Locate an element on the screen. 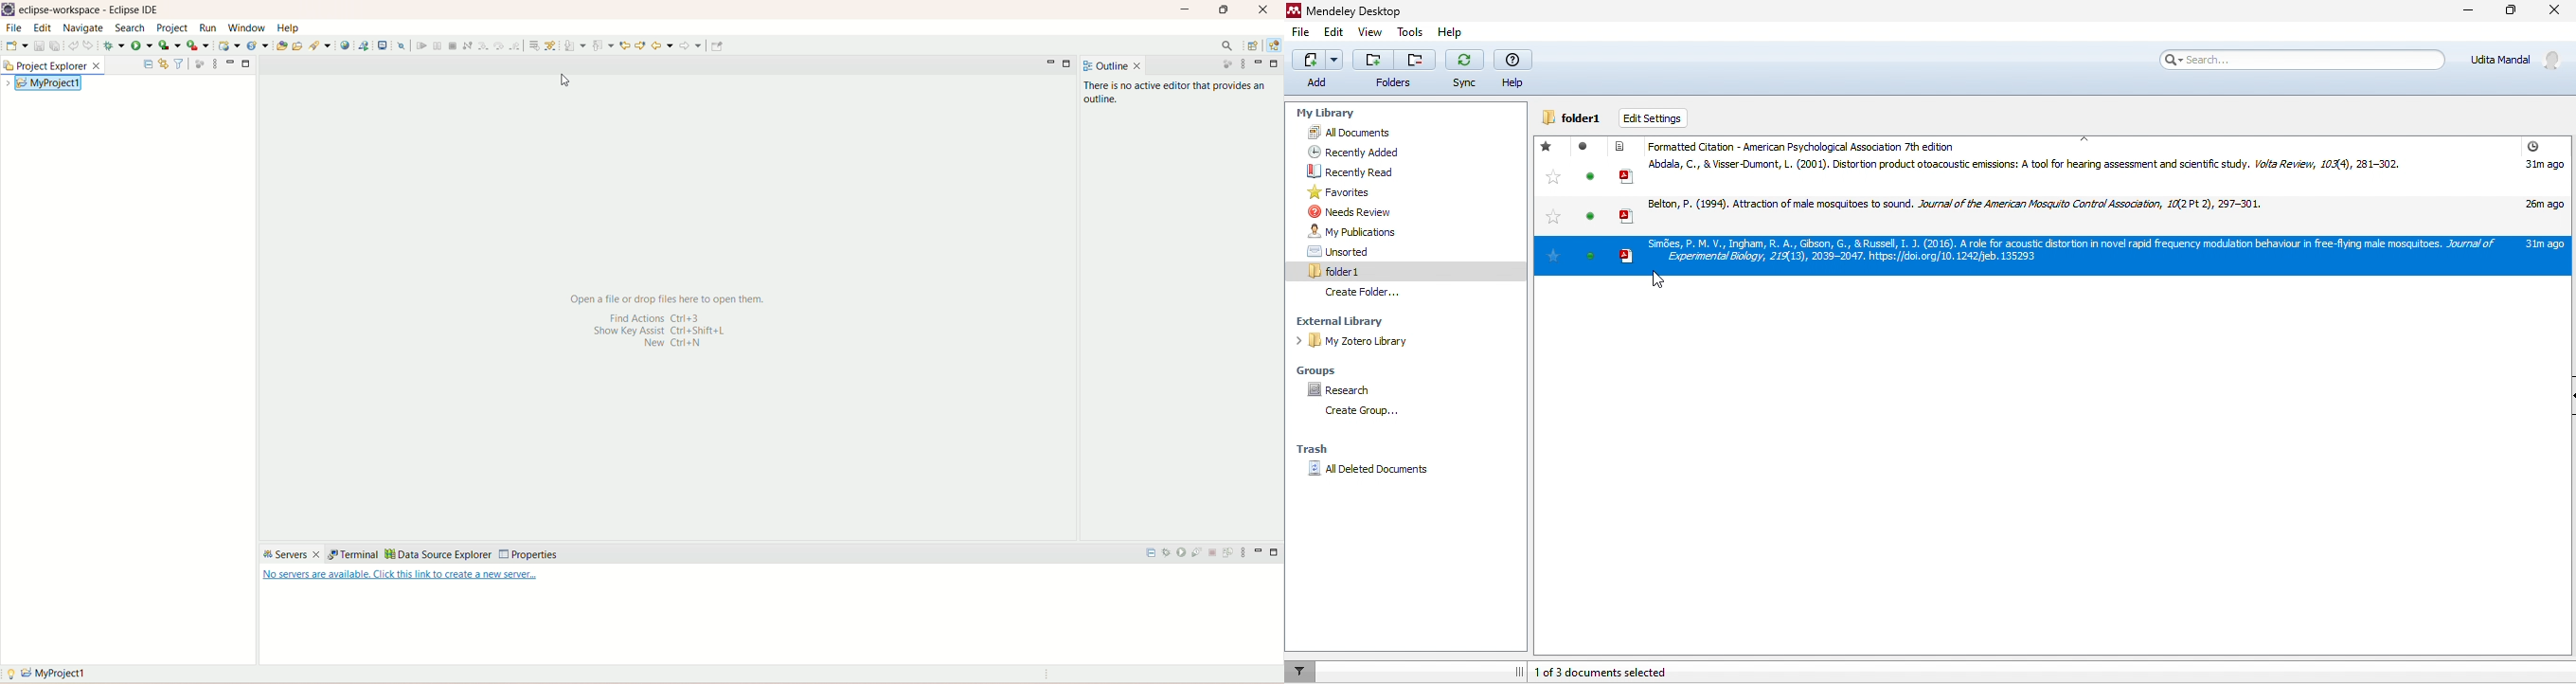 Image resolution: width=2576 pixels, height=700 pixels. read / unread is located at coordinates (1590, 184).